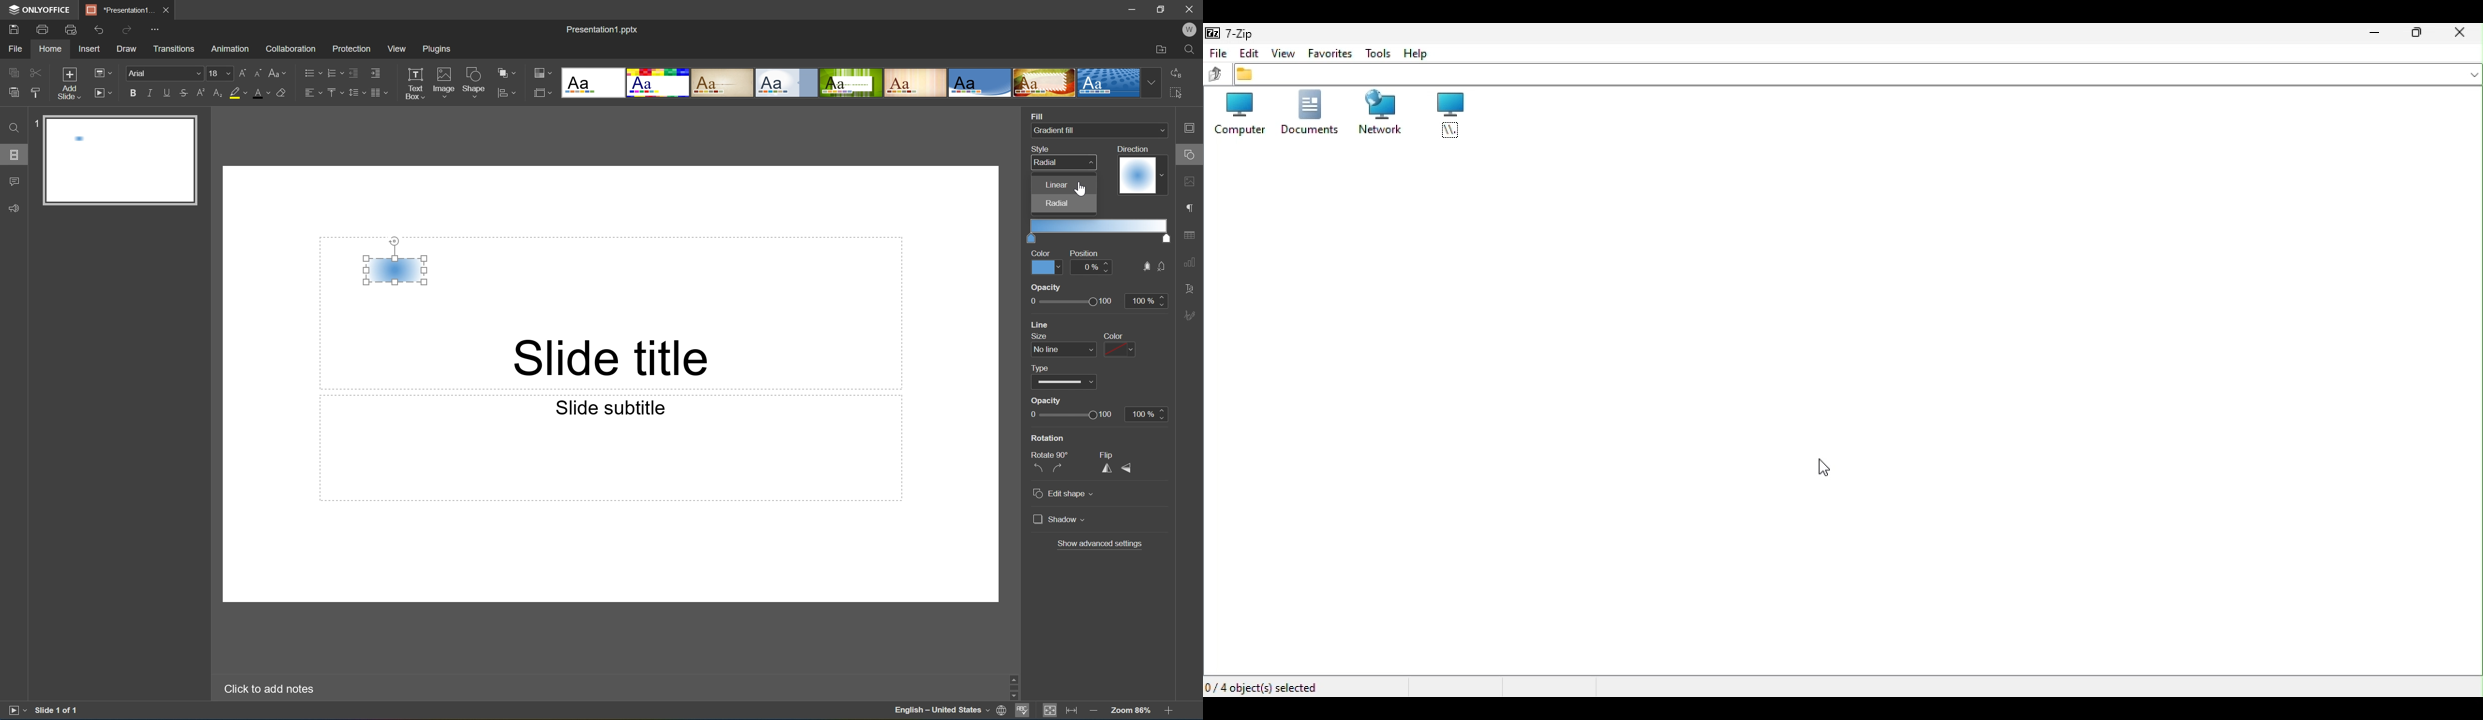 The width and height of the screenshot is (2492, 728). I want to click on Vertical align, so click(334, 93).